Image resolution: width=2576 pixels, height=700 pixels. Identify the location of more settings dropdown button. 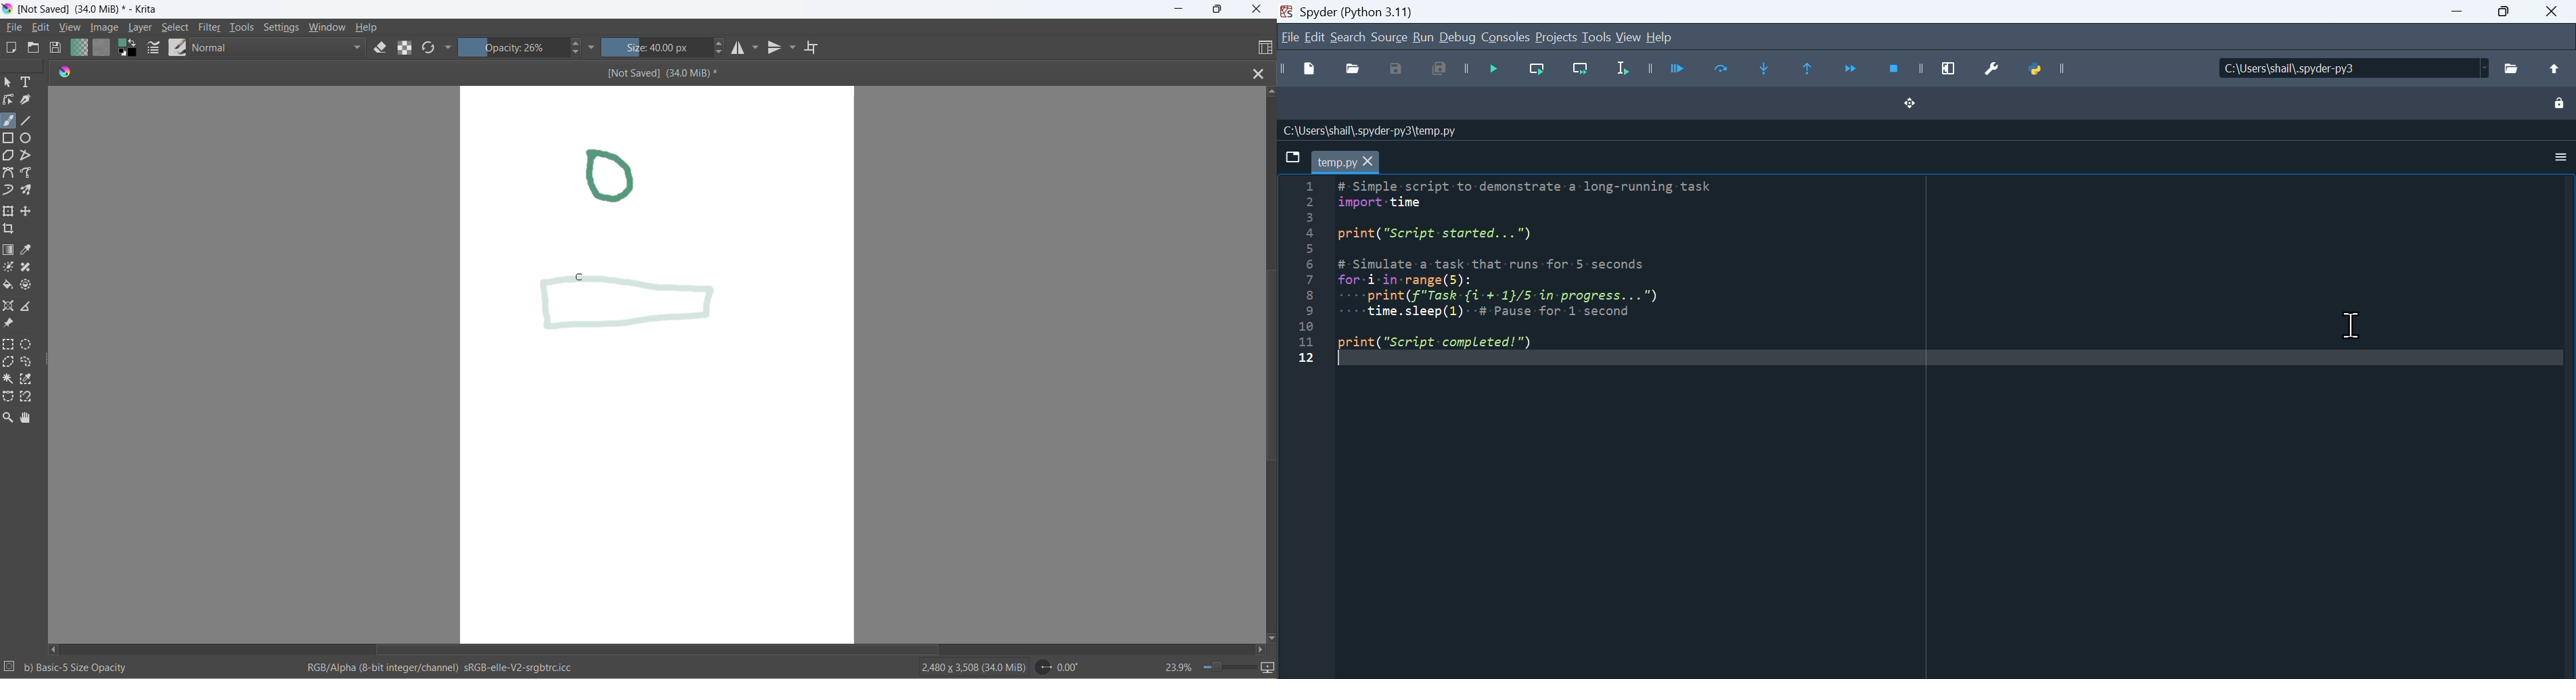
(592, 47).